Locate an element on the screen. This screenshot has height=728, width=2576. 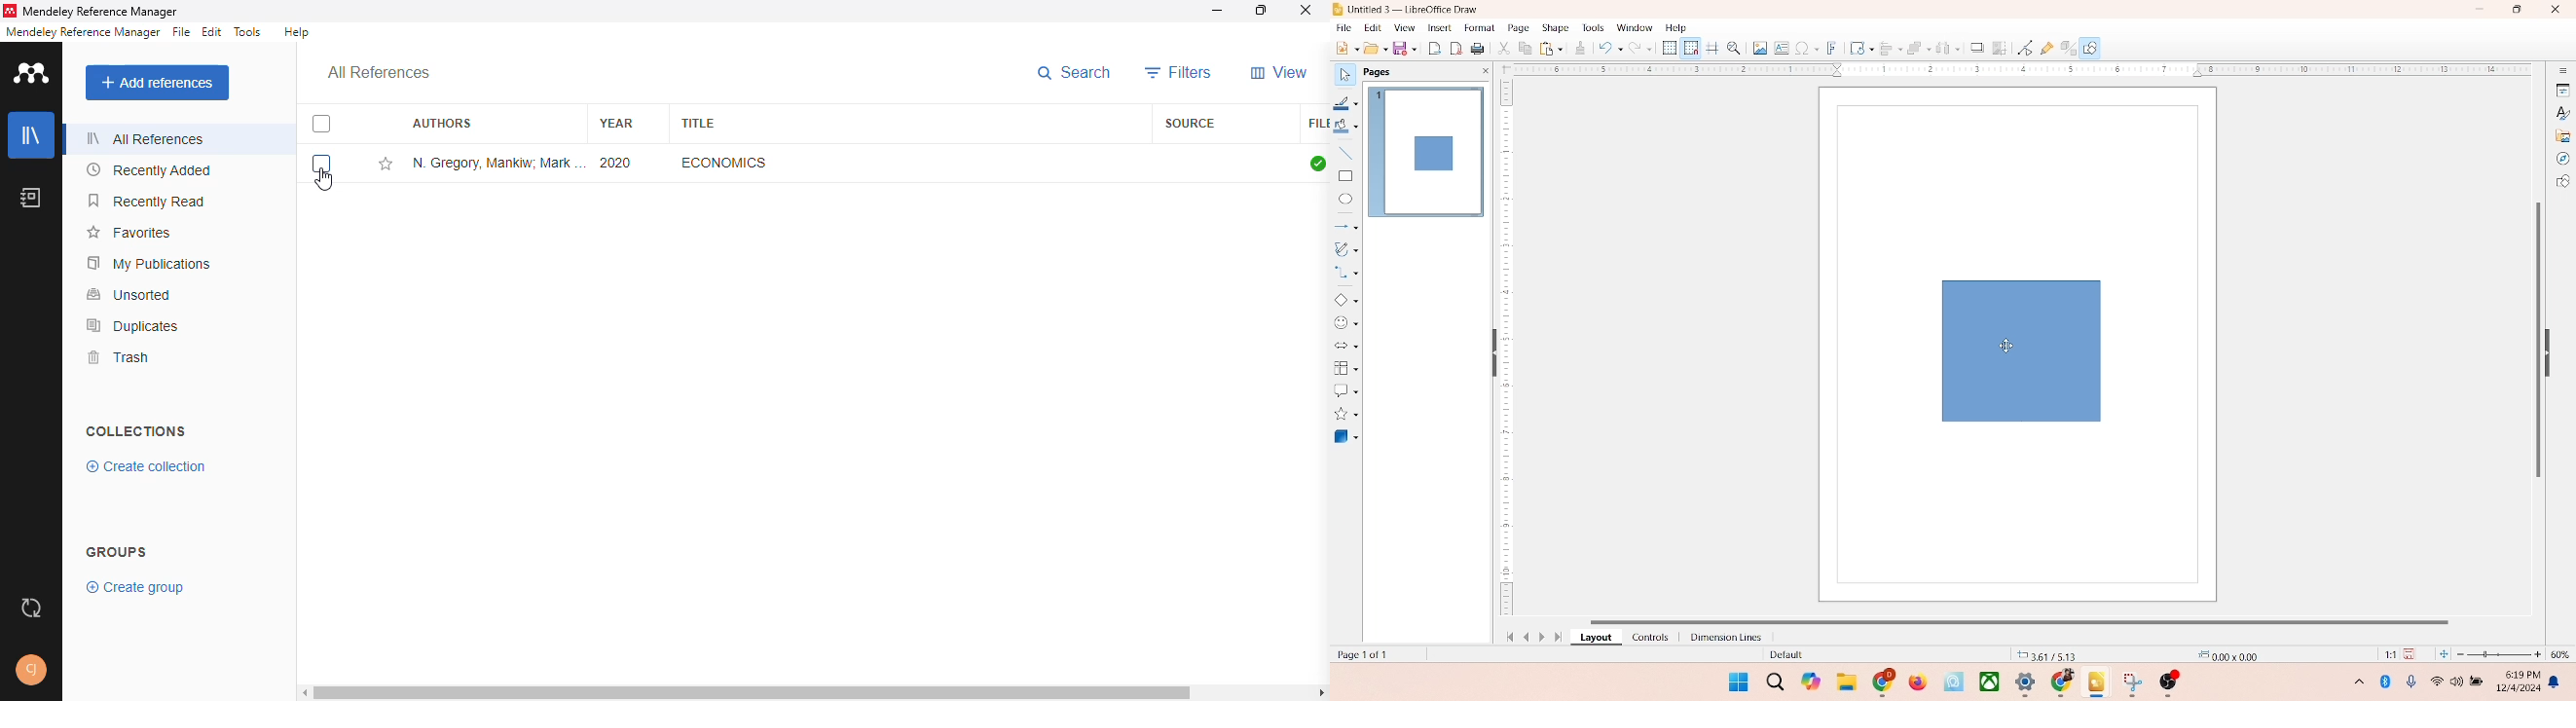
close is located at coordinates (1482, 71).